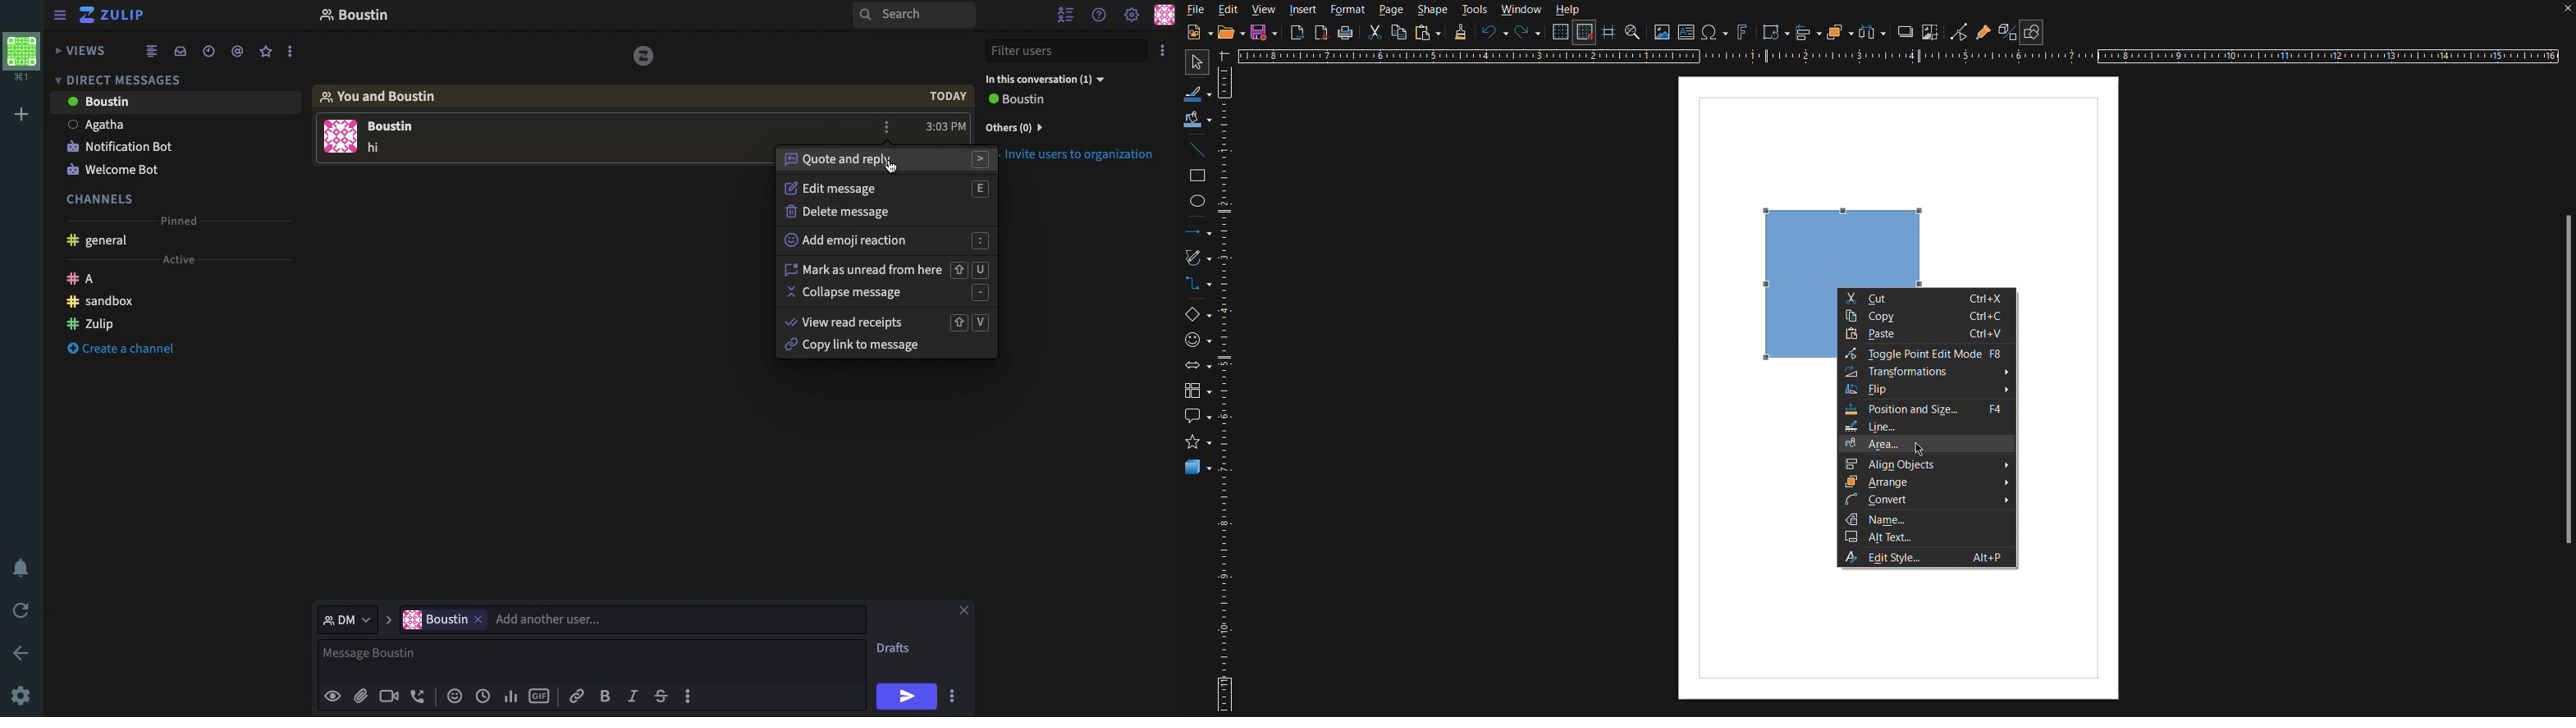 The height and width of the screenshot is (728, 2576). Describe the element at coordinates (455, 697) in the screenshot. I see `Reaction` at that location.